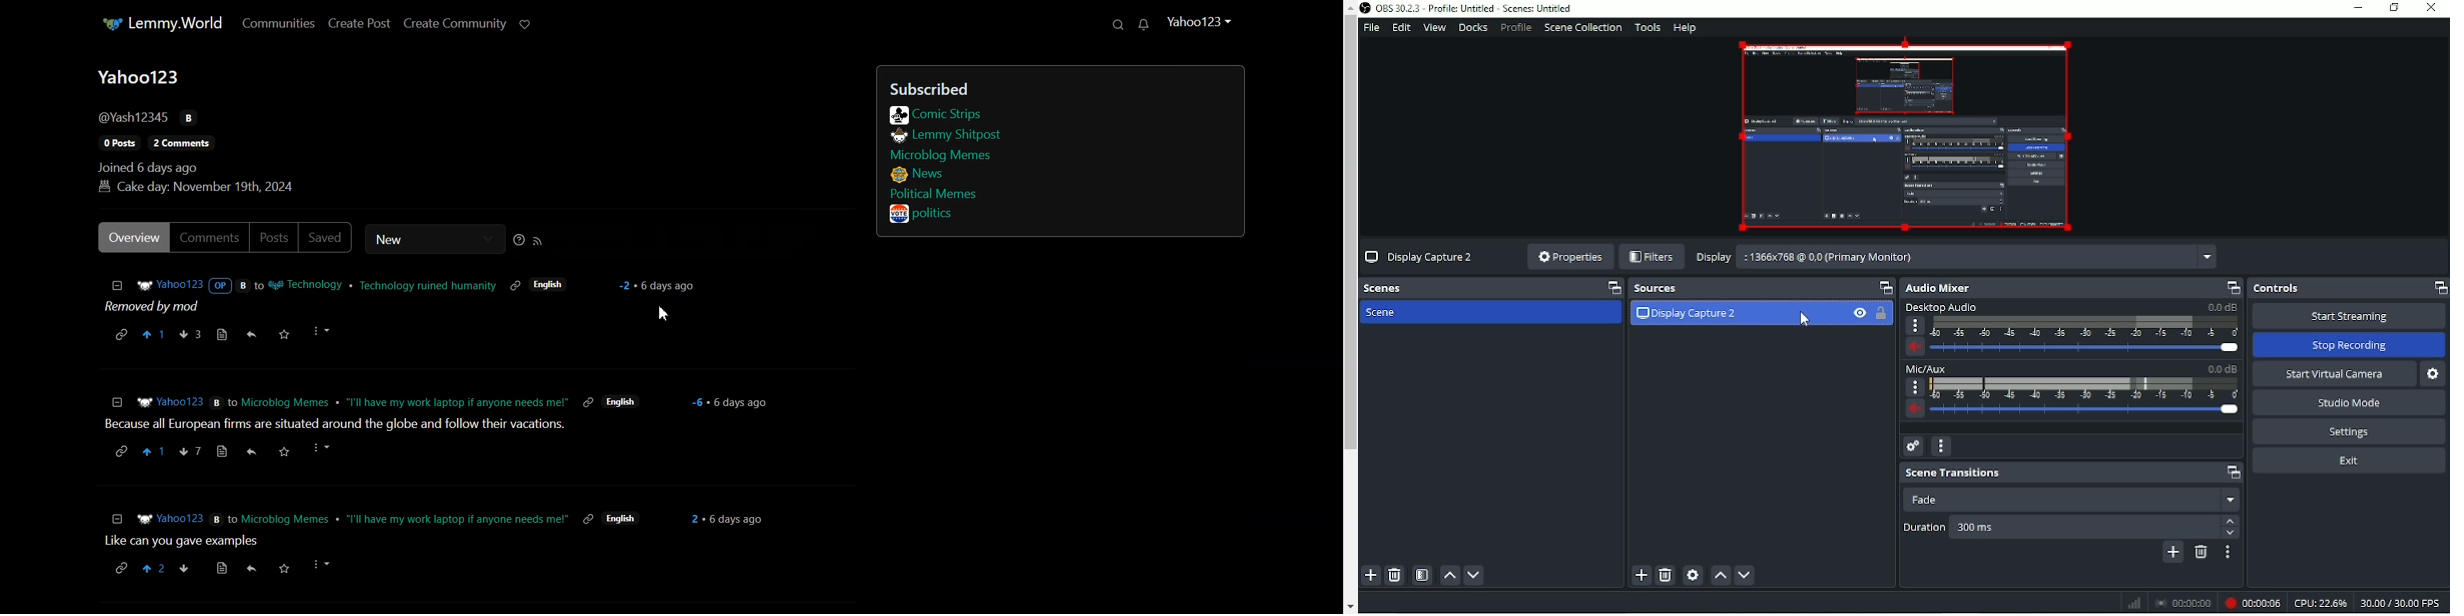 The width and height of the screenshot is (2464, 616). What do you see at coordinates (434, 239) in the screenshot?
I see `New` at bounding box center [434, 239].